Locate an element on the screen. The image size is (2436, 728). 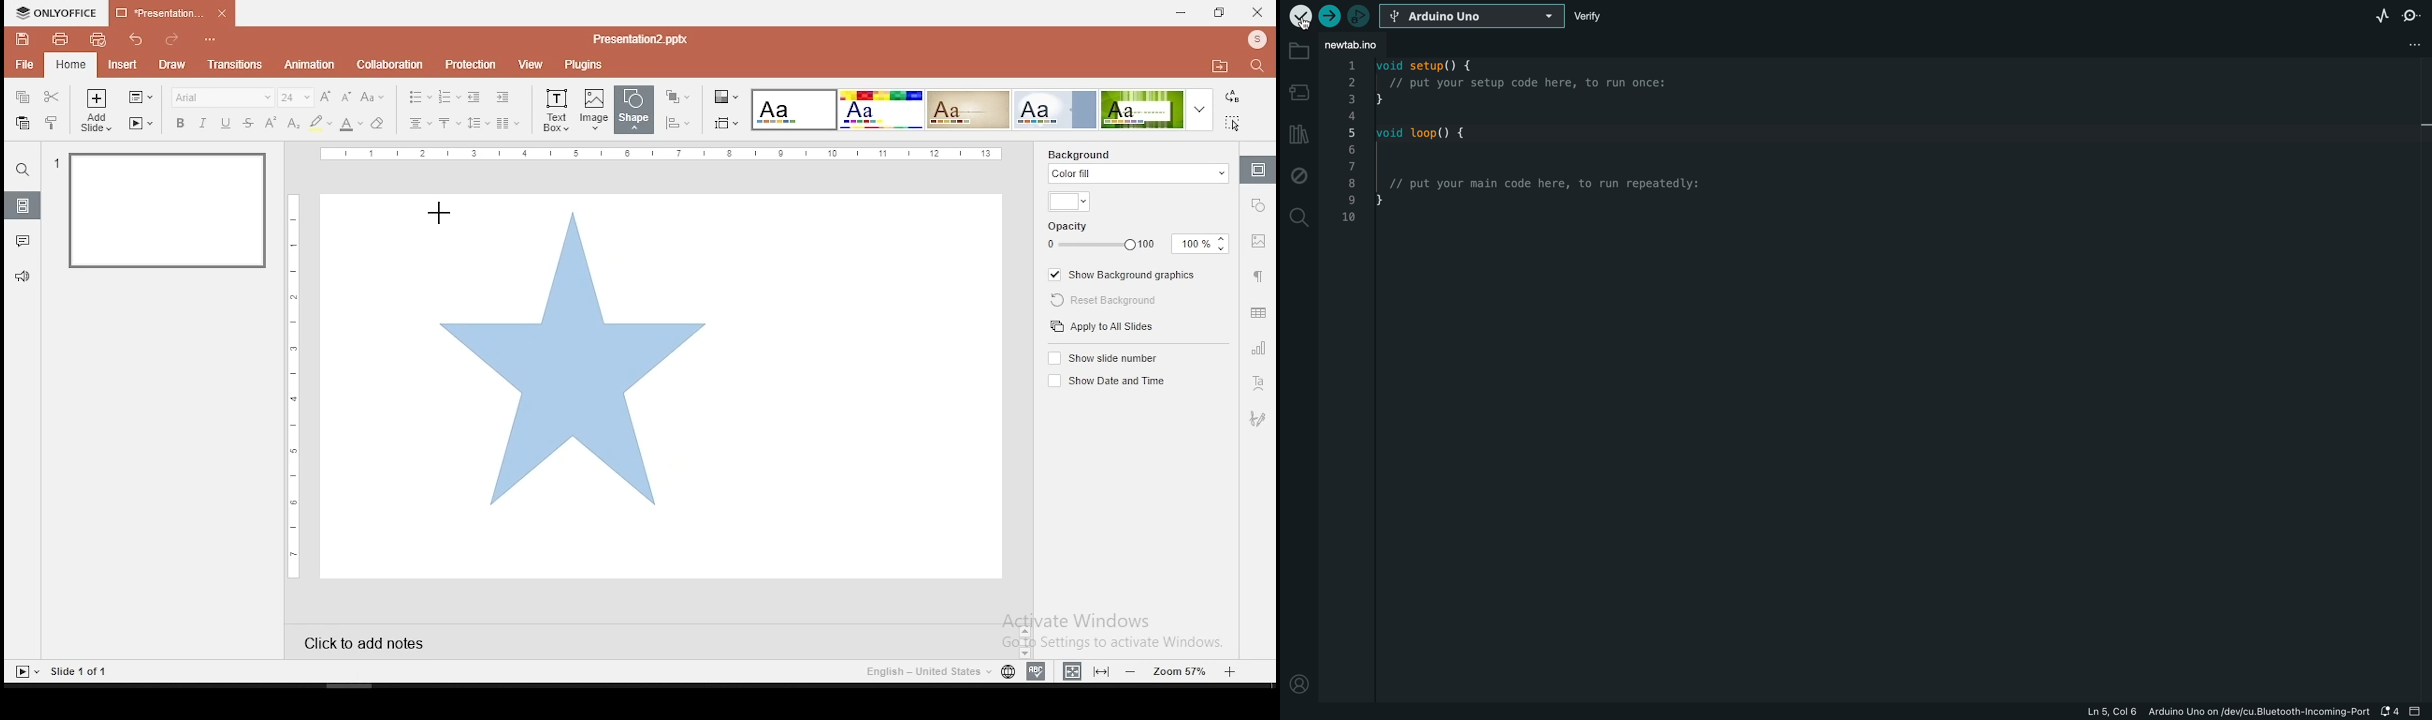
animation is located at coordinates (312, 65).